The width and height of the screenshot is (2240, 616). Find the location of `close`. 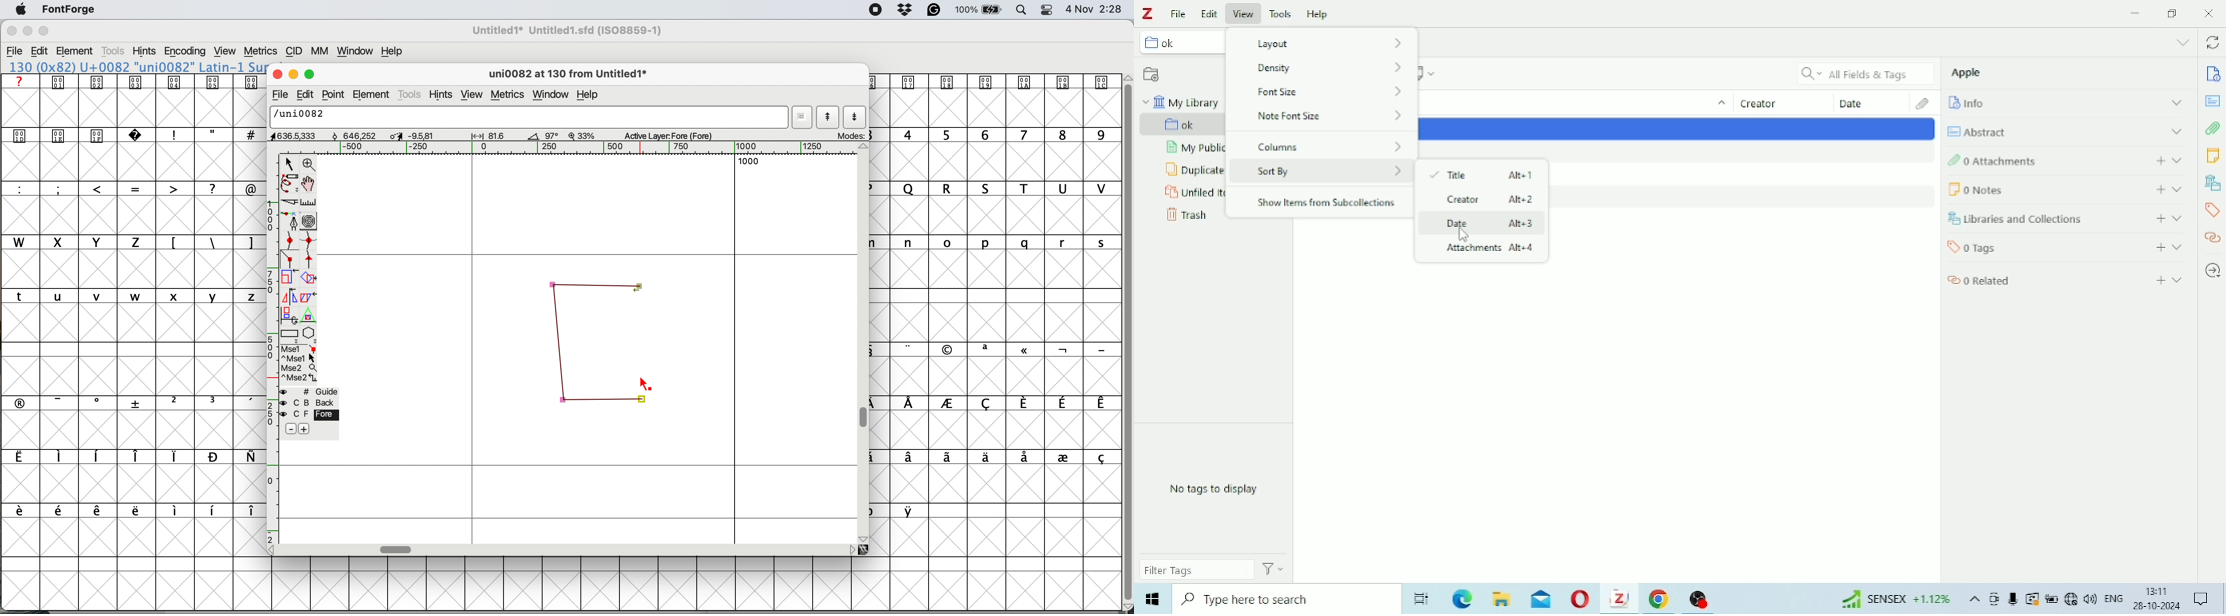

close is located at coordinates (2212, 13).